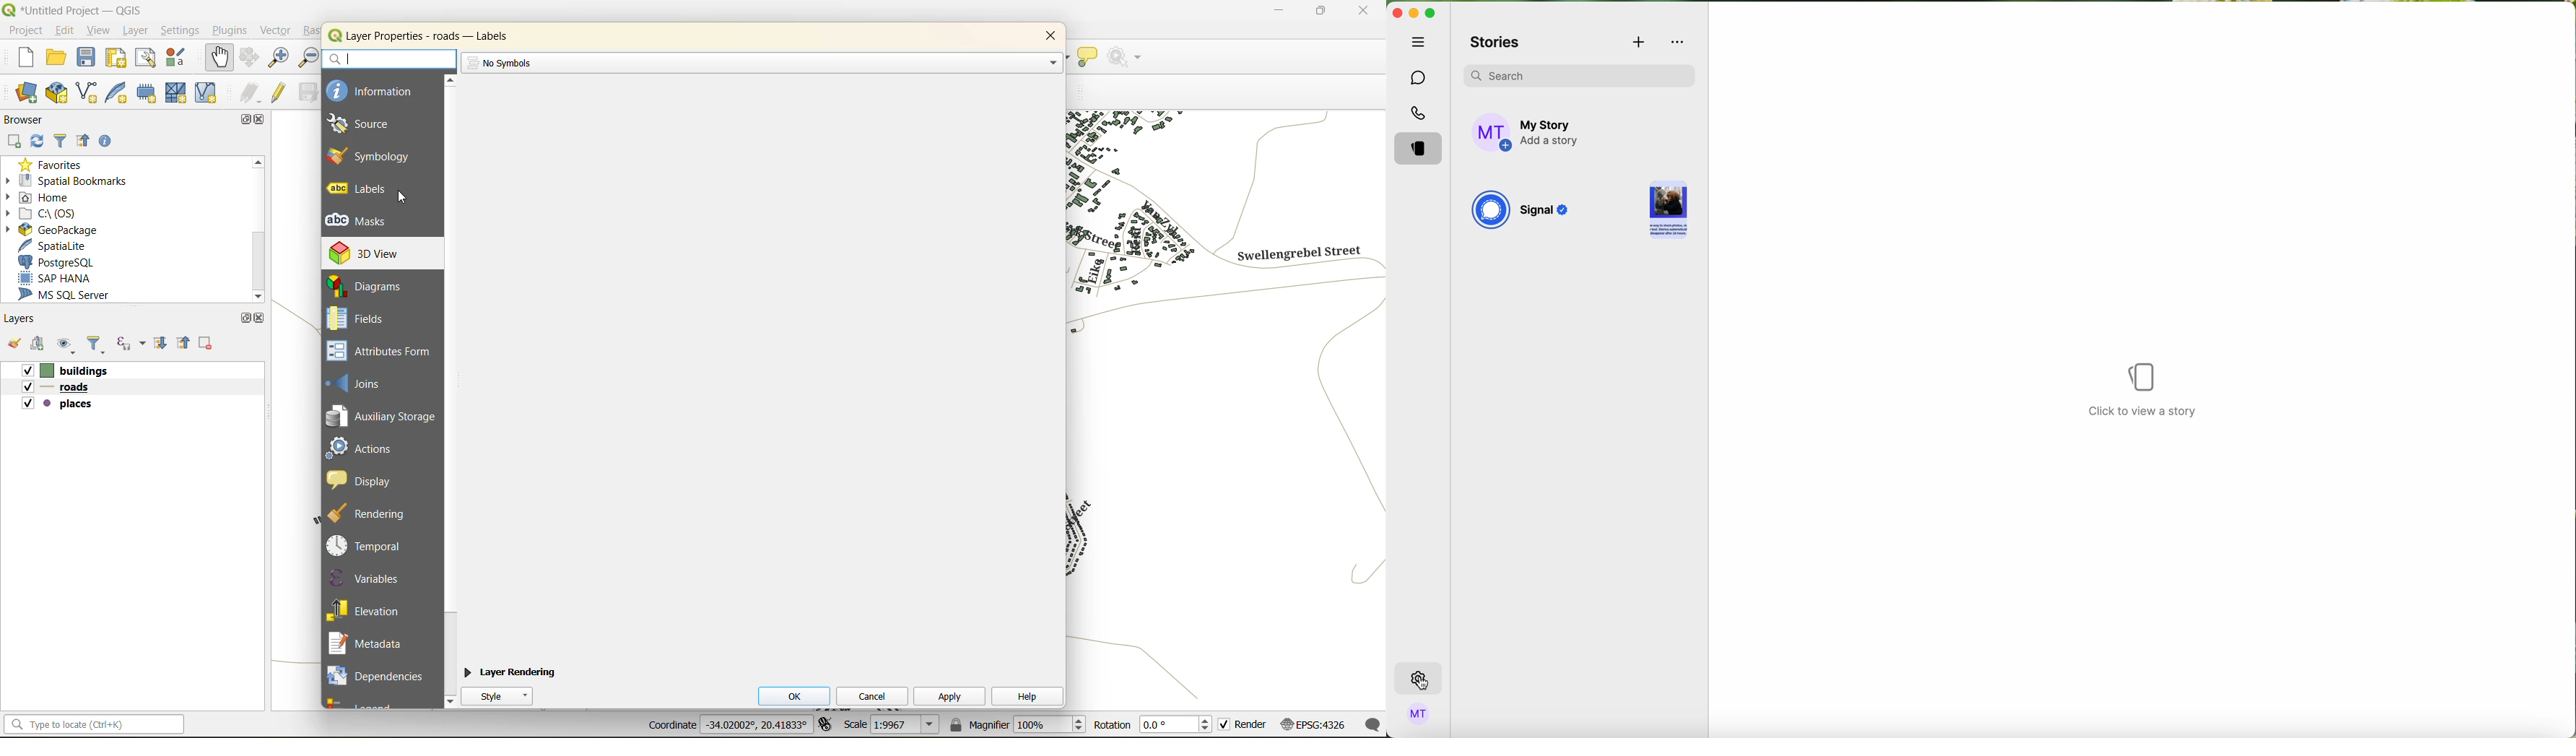 This screenshot has height=756, width=2576. Describe the element at coordinates (74, 9) in the screenshot. I see `file name and app name` at that location.